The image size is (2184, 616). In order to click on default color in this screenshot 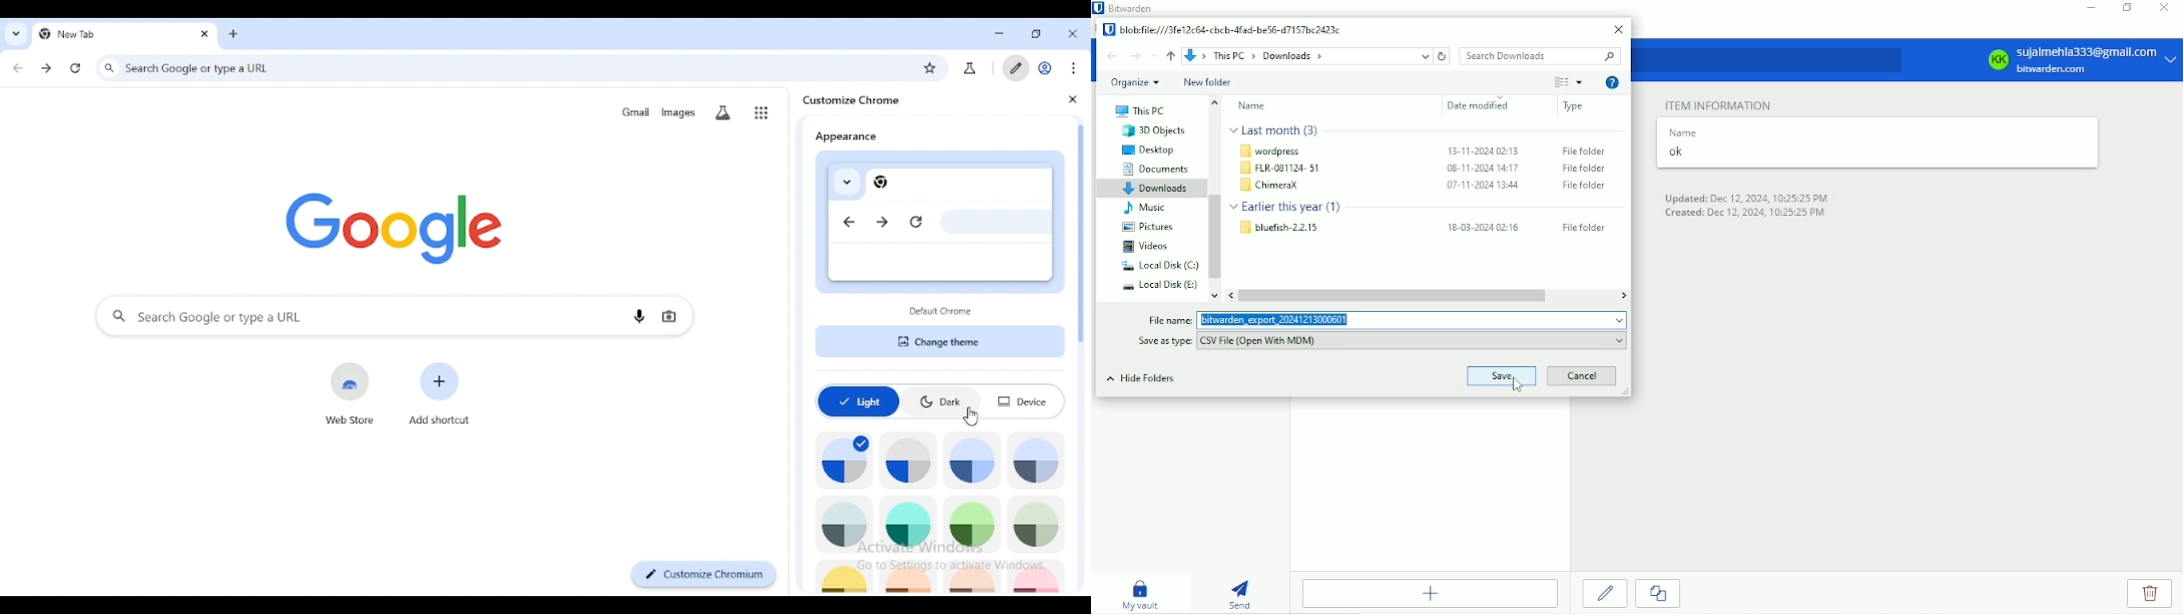, I will do `click(844, 460)`.